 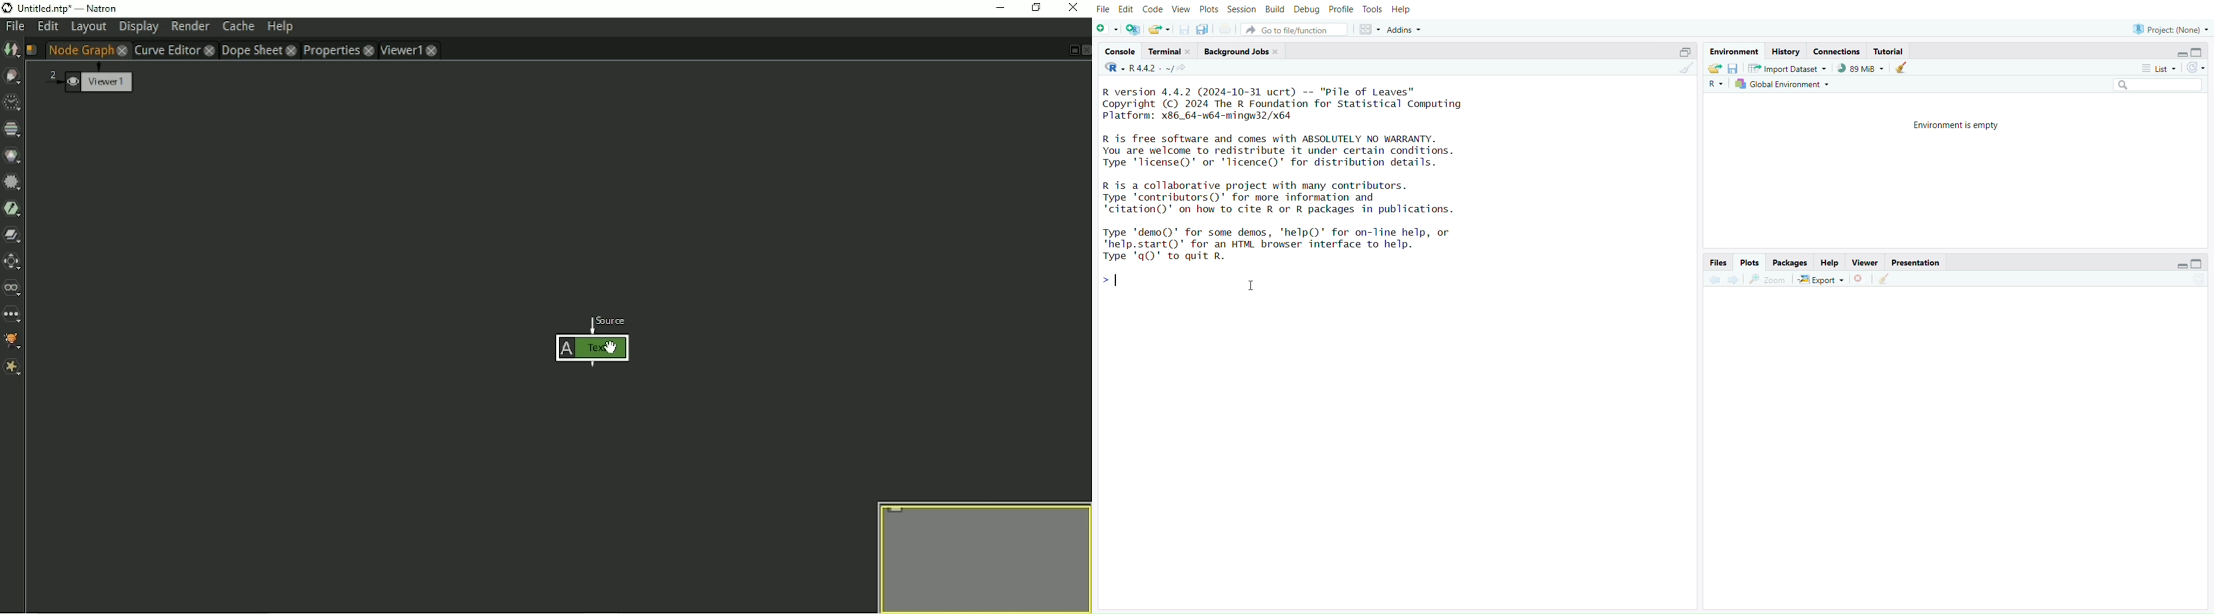 I want to click on Maximize, so click(x=2200, y=53).